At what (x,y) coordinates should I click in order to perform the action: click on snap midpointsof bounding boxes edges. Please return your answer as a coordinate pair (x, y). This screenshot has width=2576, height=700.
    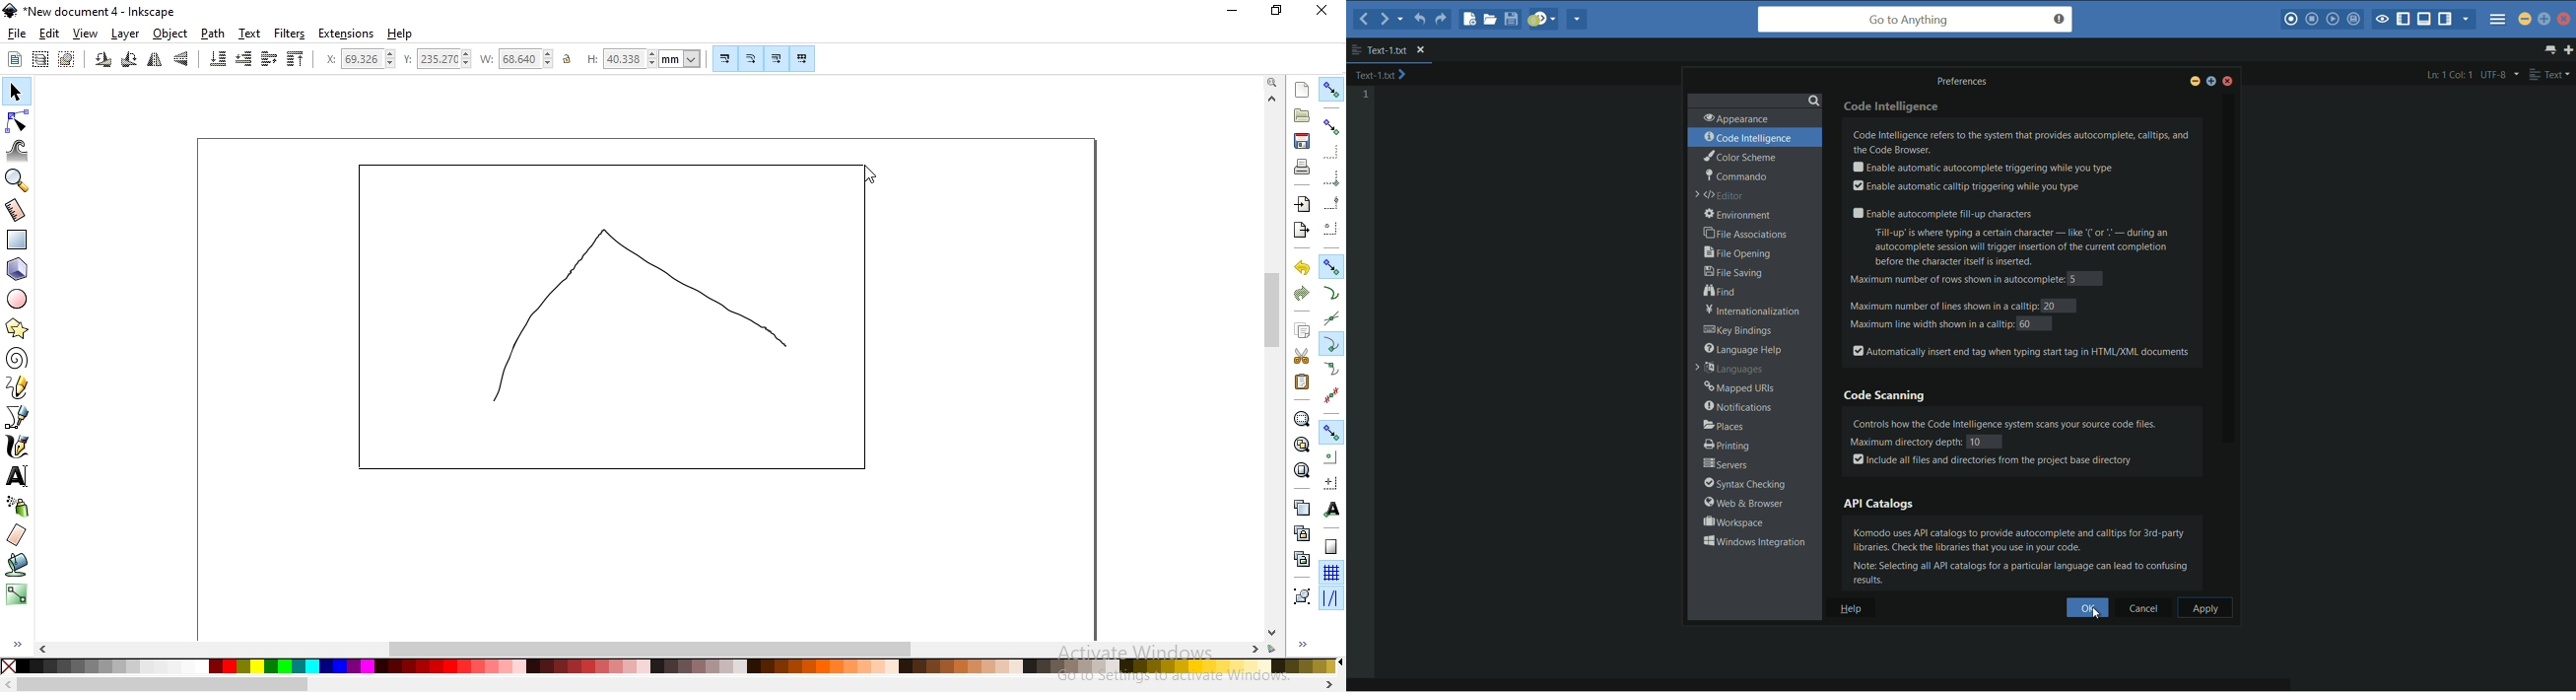
    Looking at the image, I should click on (1331, 203).